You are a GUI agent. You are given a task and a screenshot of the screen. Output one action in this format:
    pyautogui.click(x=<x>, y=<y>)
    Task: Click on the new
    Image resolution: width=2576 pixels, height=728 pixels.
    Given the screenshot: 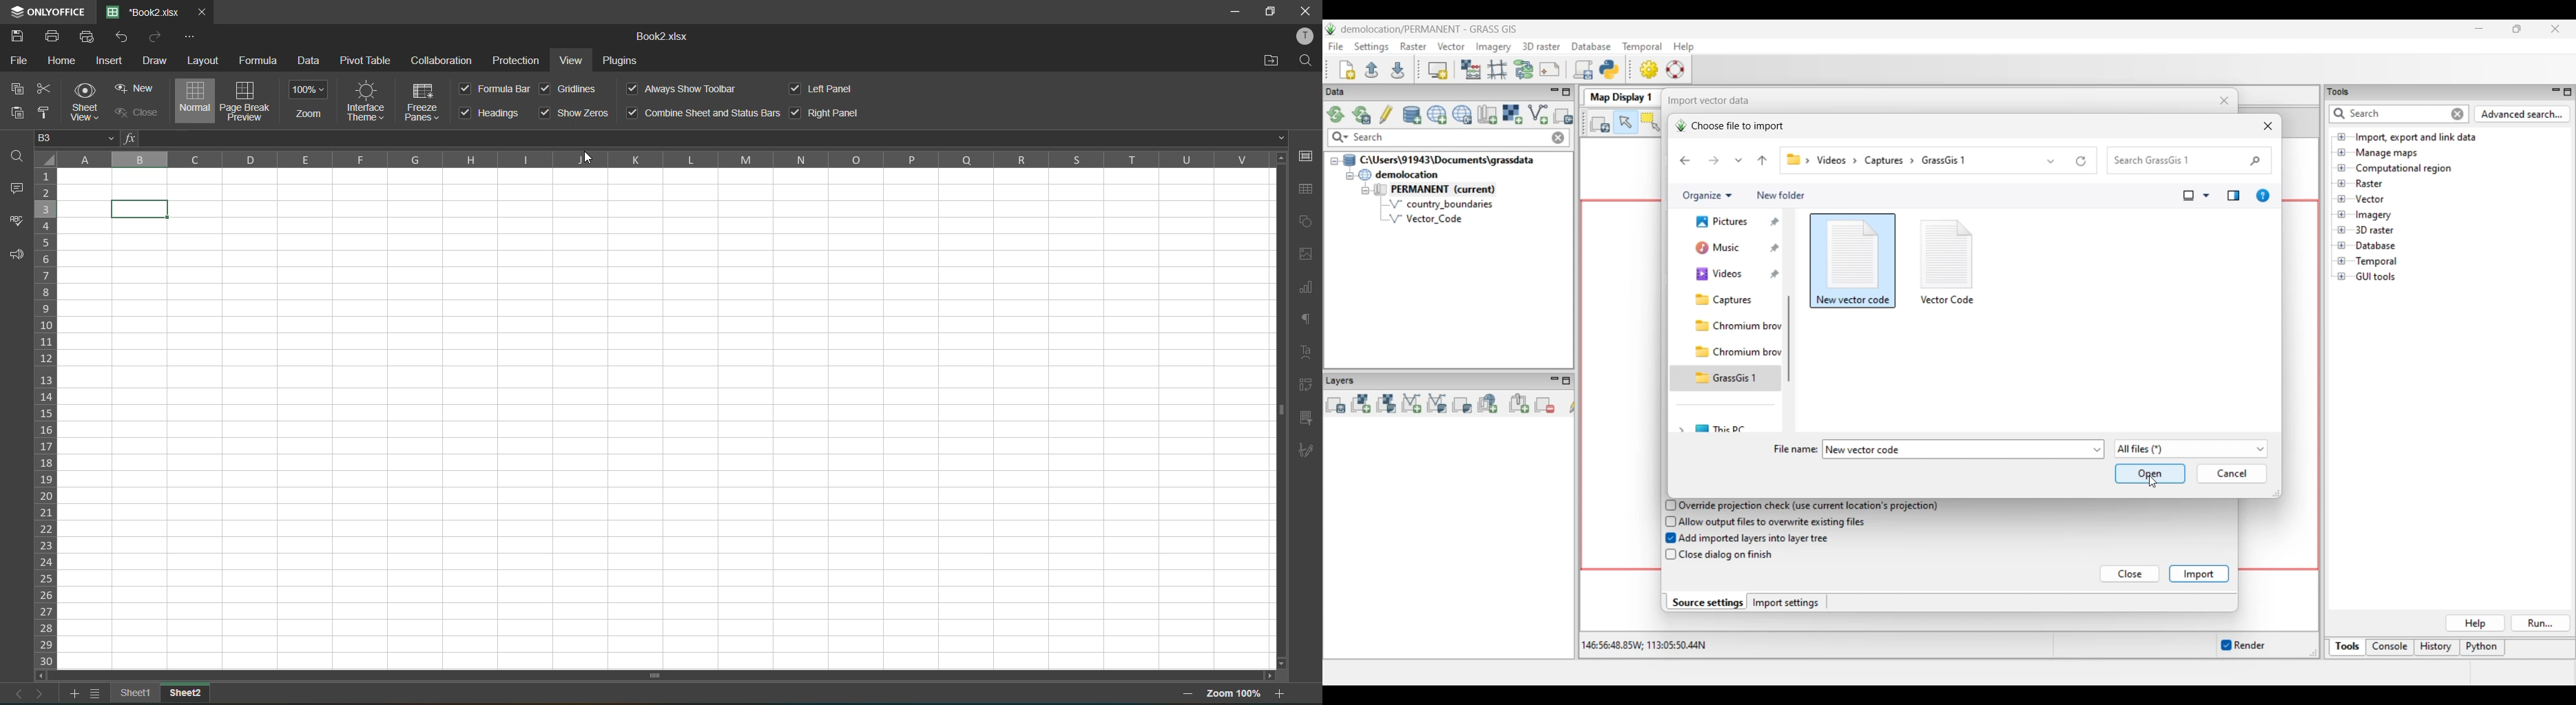 What is the action you would take?
    pyautogui.click(x=134, y=87)
    